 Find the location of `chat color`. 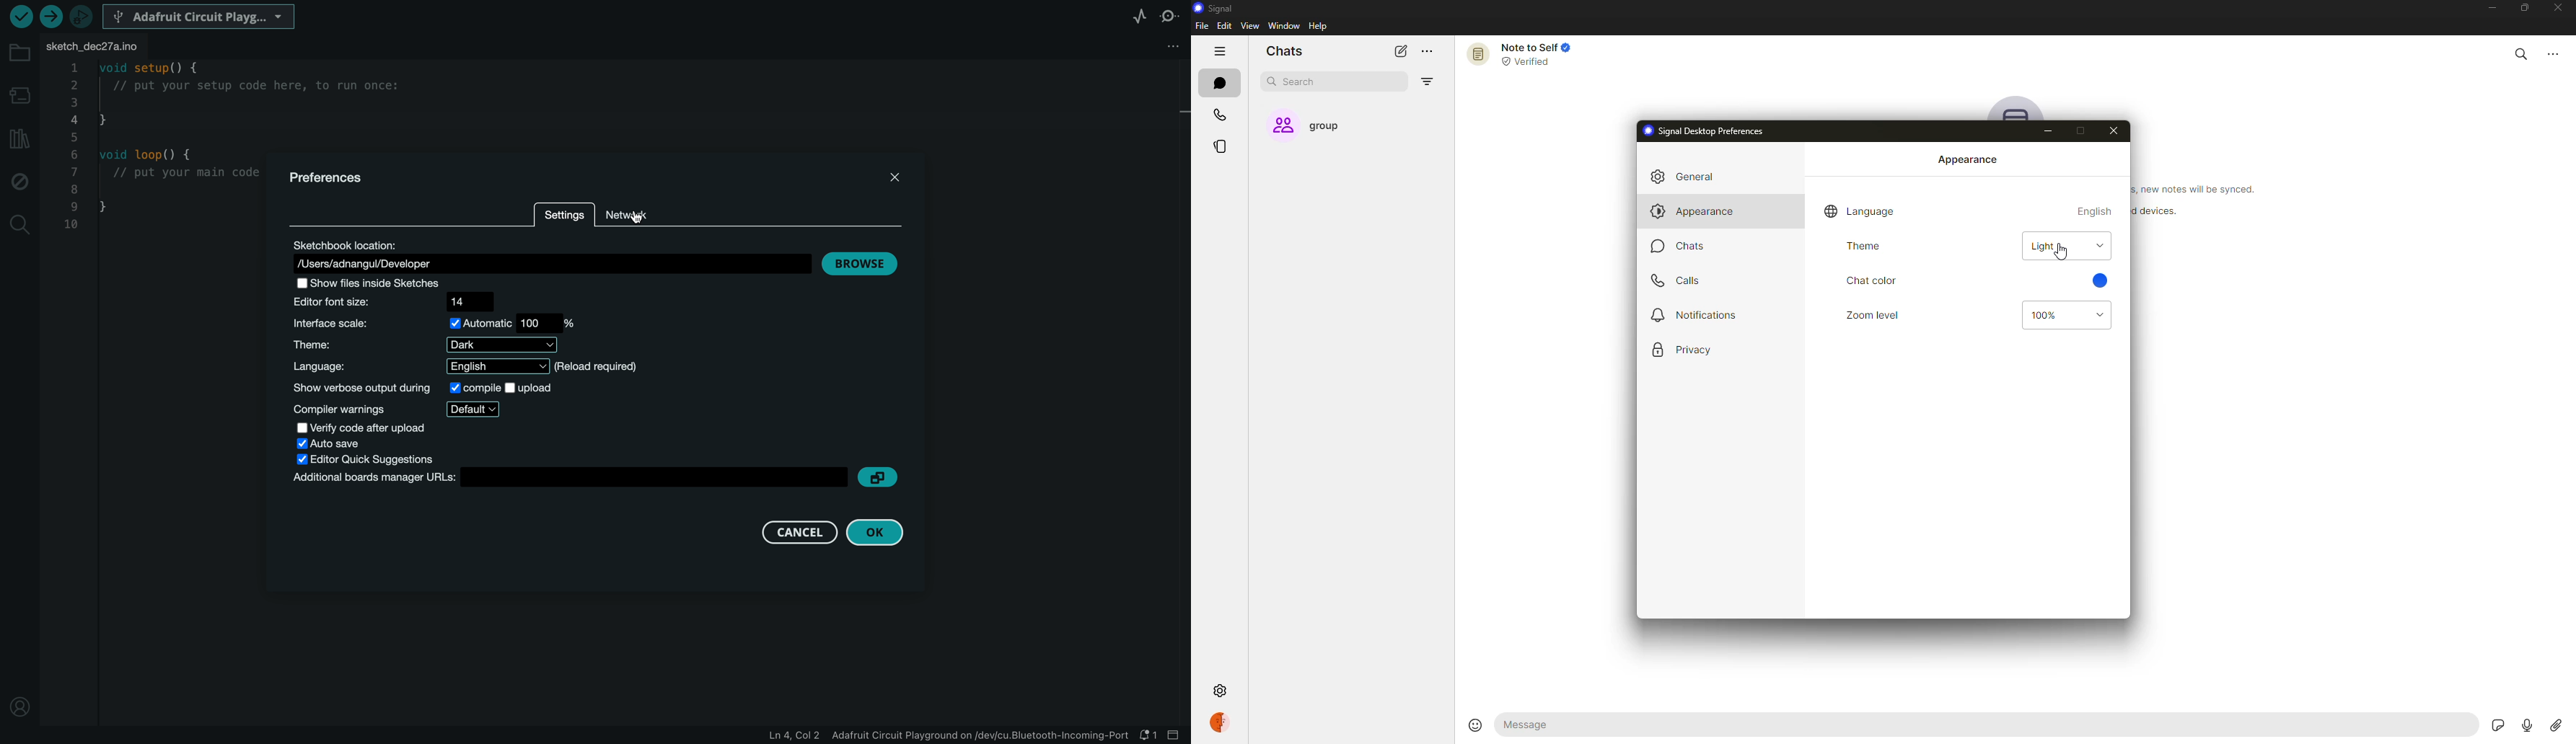

chat color is located at coordinates (1871, 280).